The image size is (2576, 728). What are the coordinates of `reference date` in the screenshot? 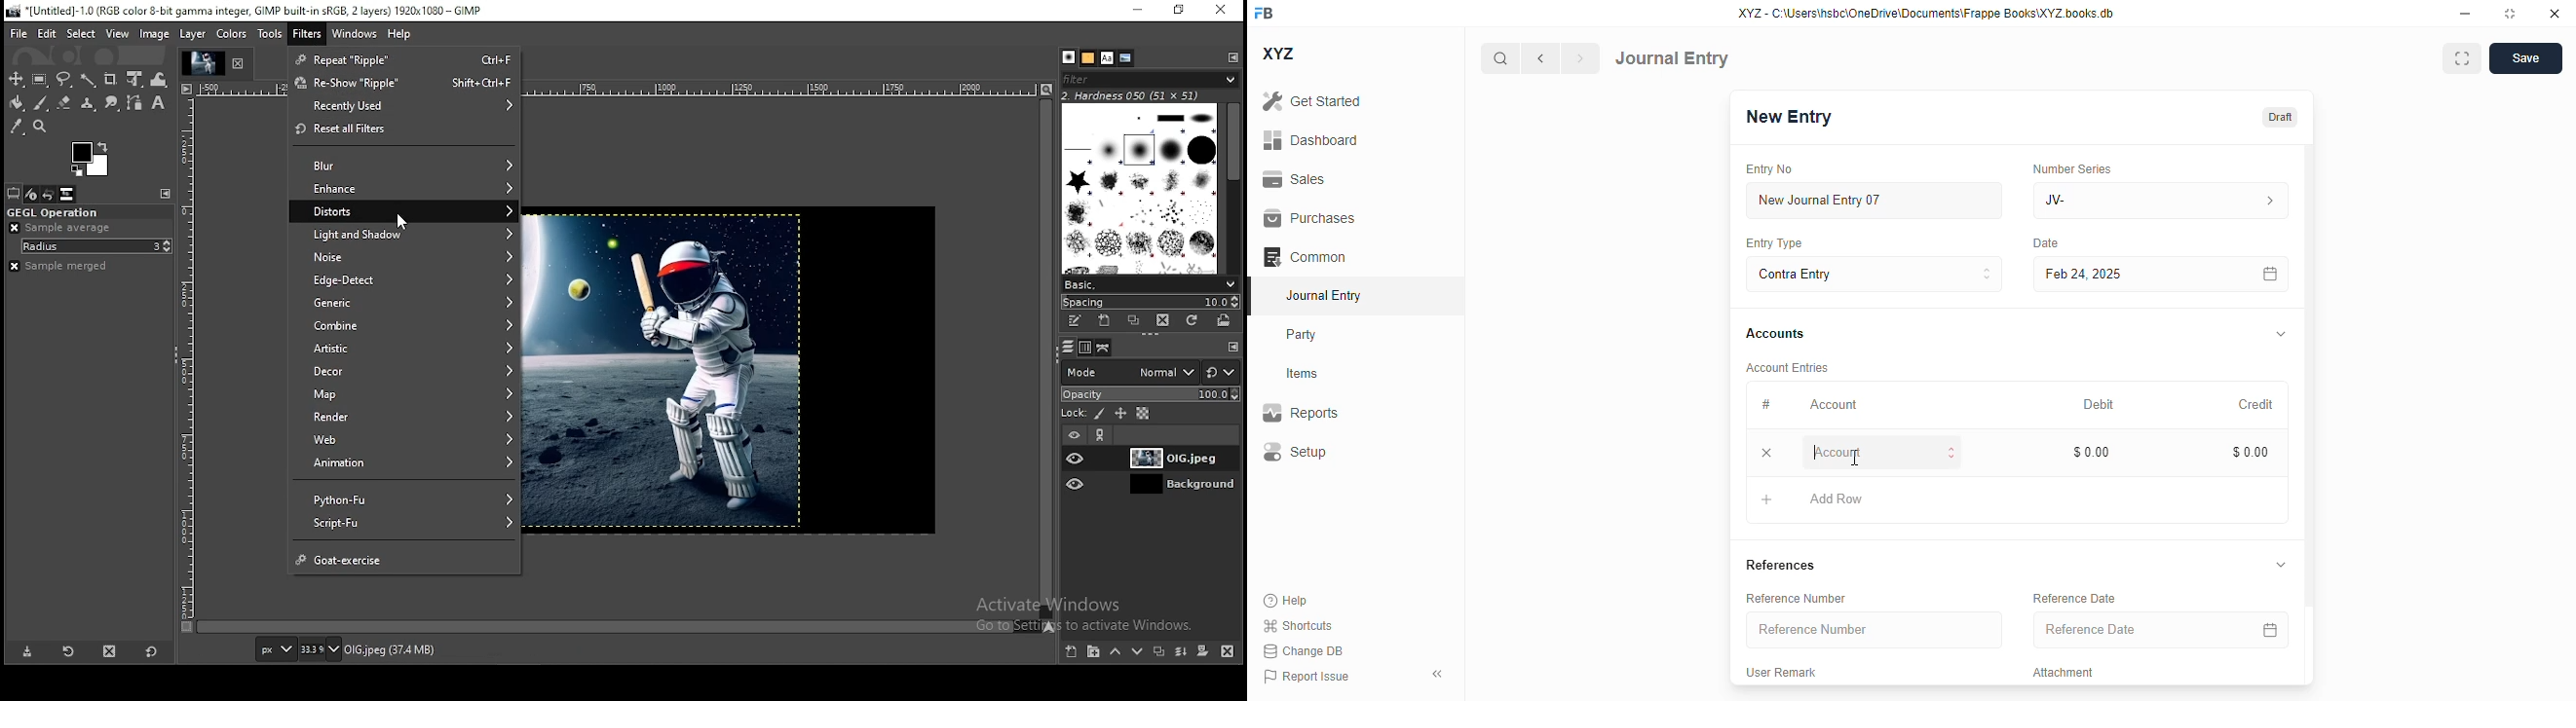 It's located at (2123, 630).